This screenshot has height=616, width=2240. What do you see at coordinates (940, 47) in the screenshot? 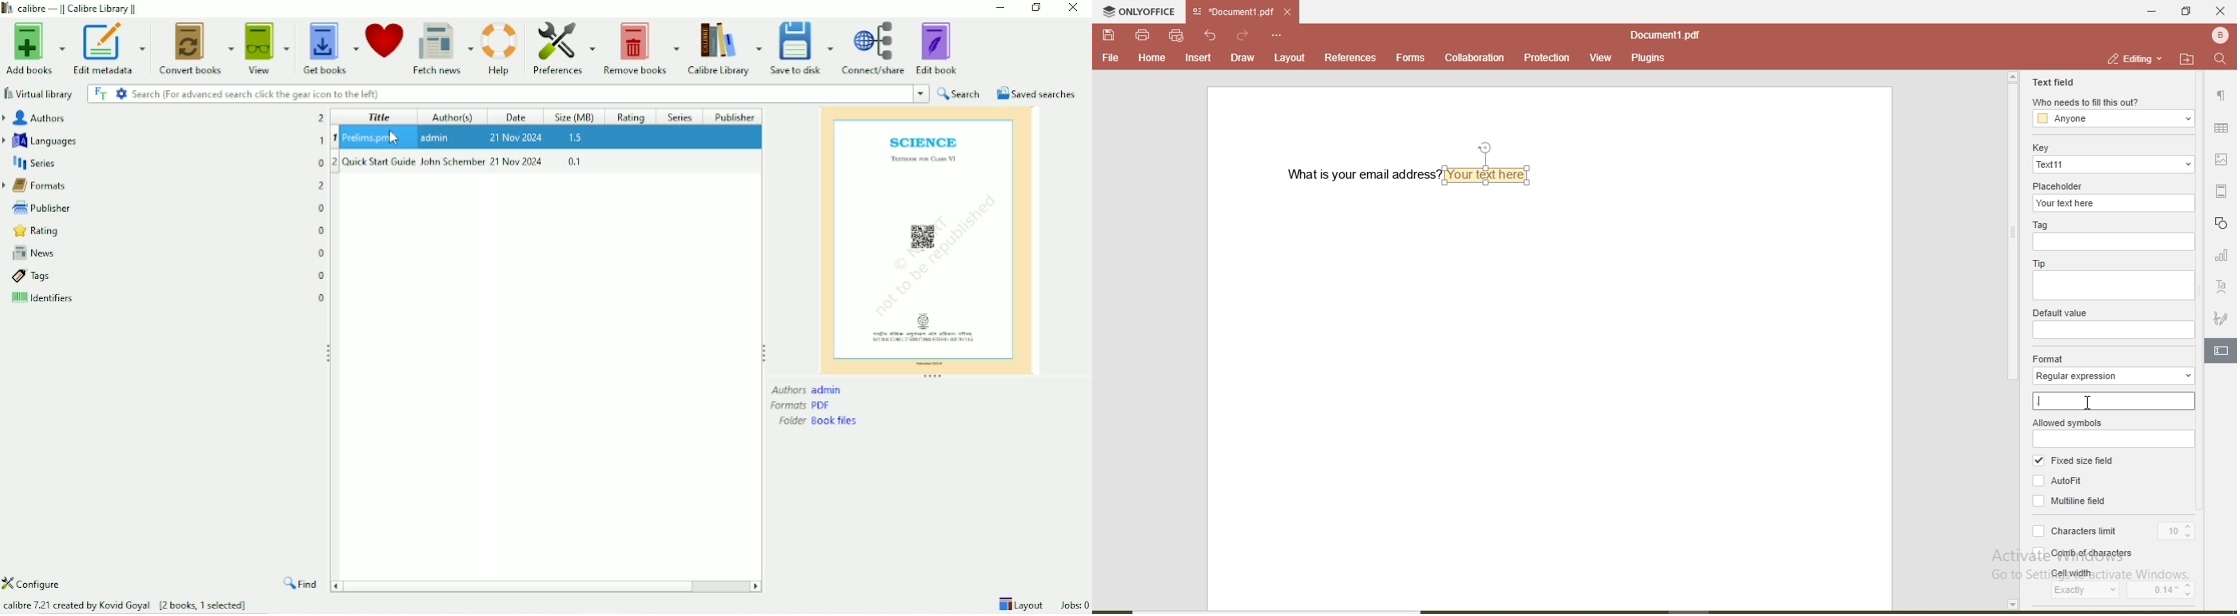
I see `Edit book` at bounding box center [940, 47].